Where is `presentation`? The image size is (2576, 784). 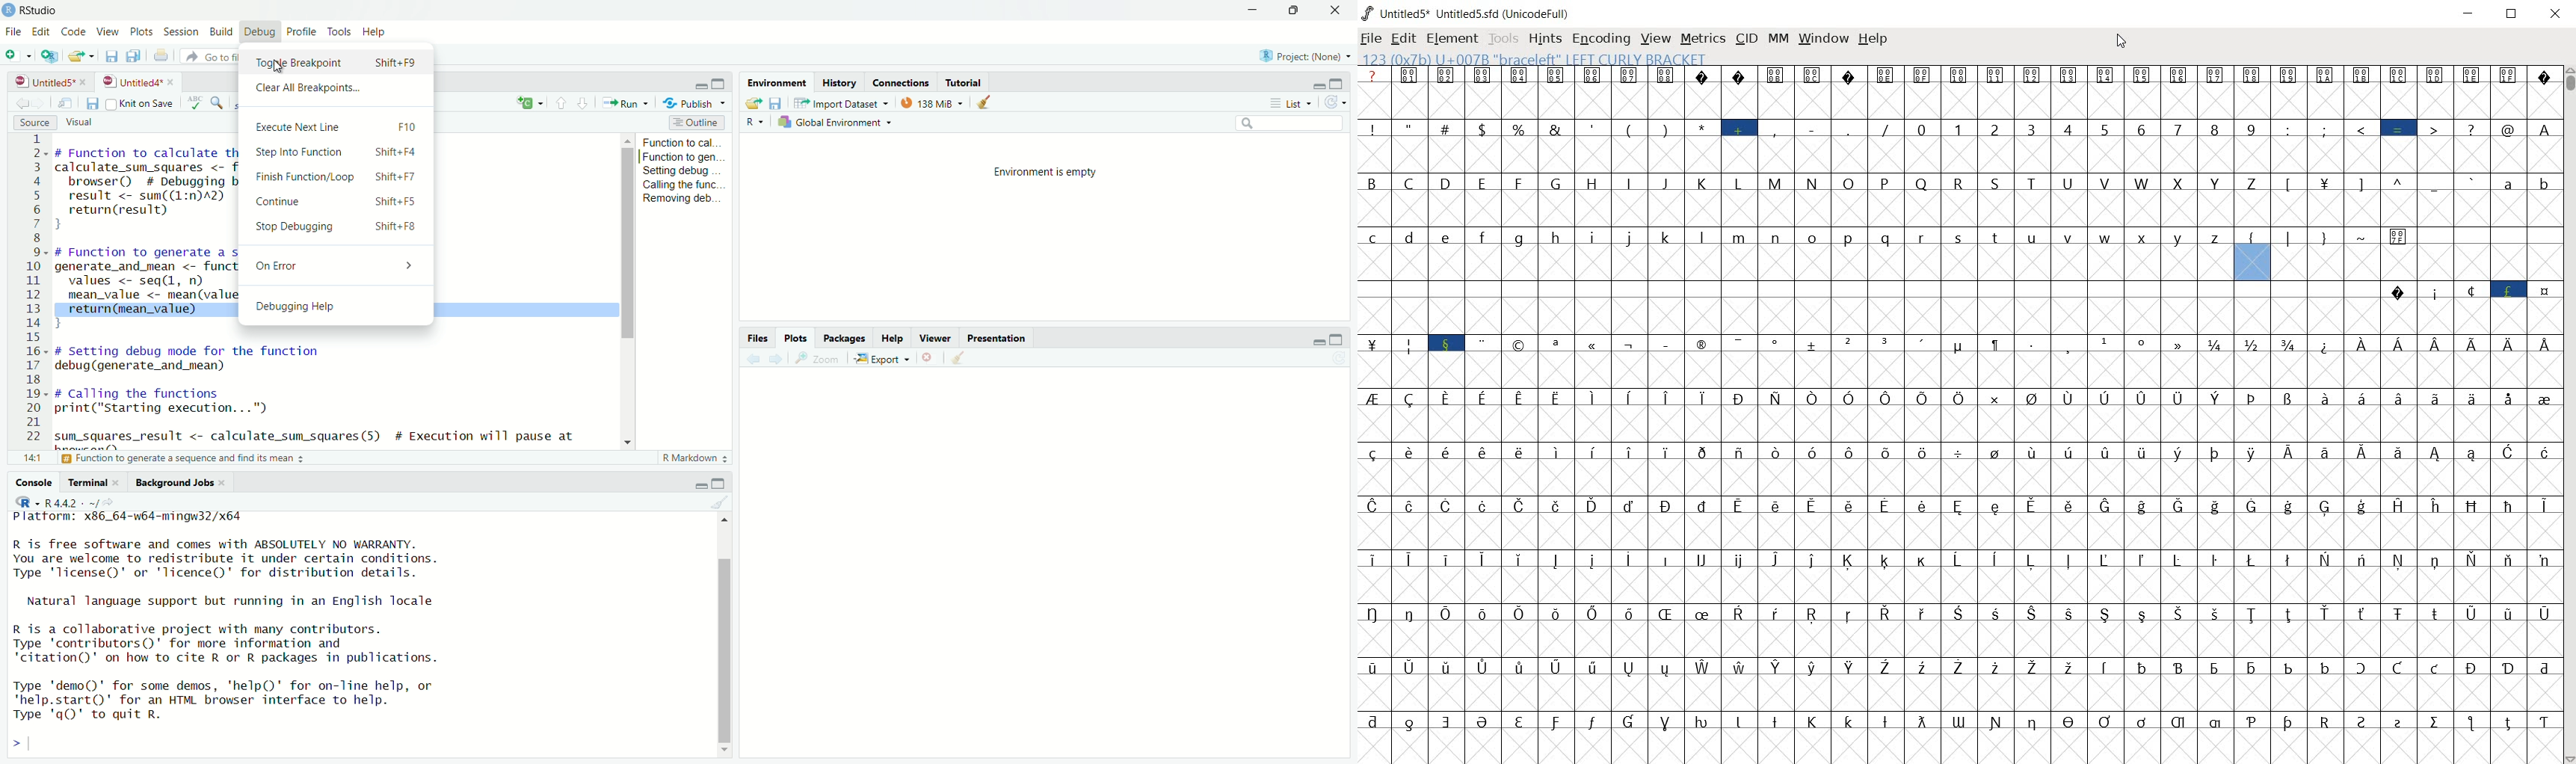
presentation is located at coordinates (1000, 335).